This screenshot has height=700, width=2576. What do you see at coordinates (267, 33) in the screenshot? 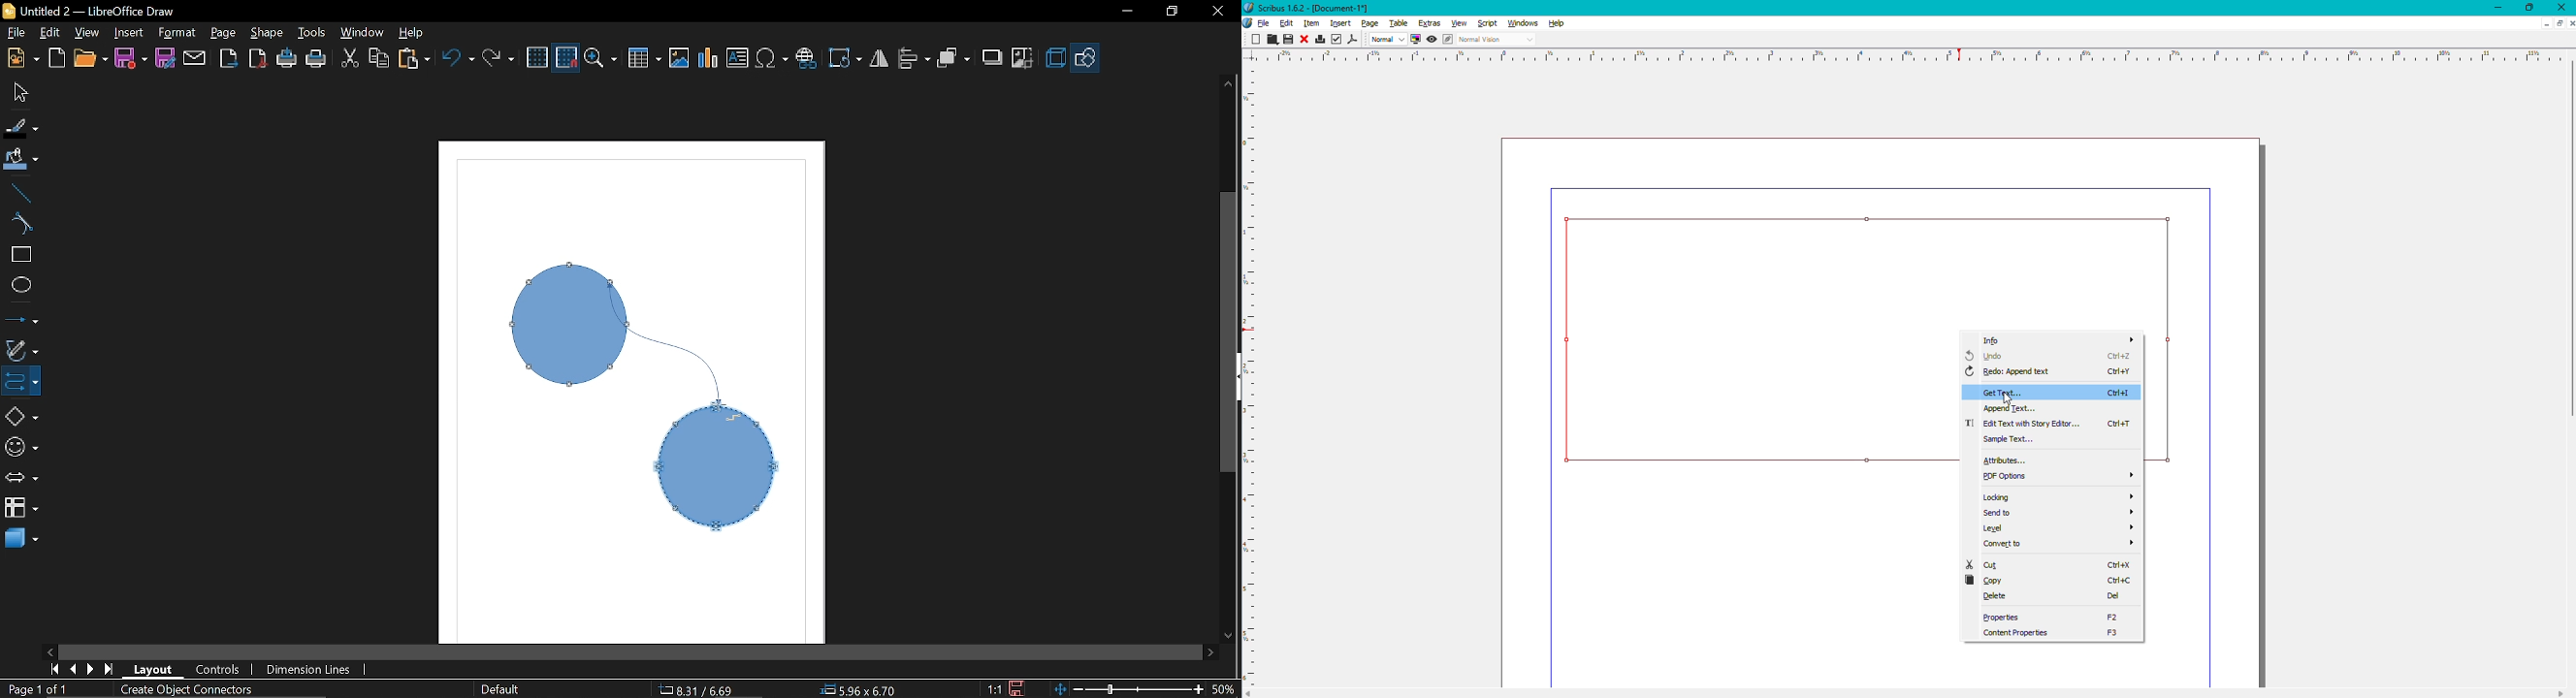
I see `Shape` at bounding box center [267, 33].